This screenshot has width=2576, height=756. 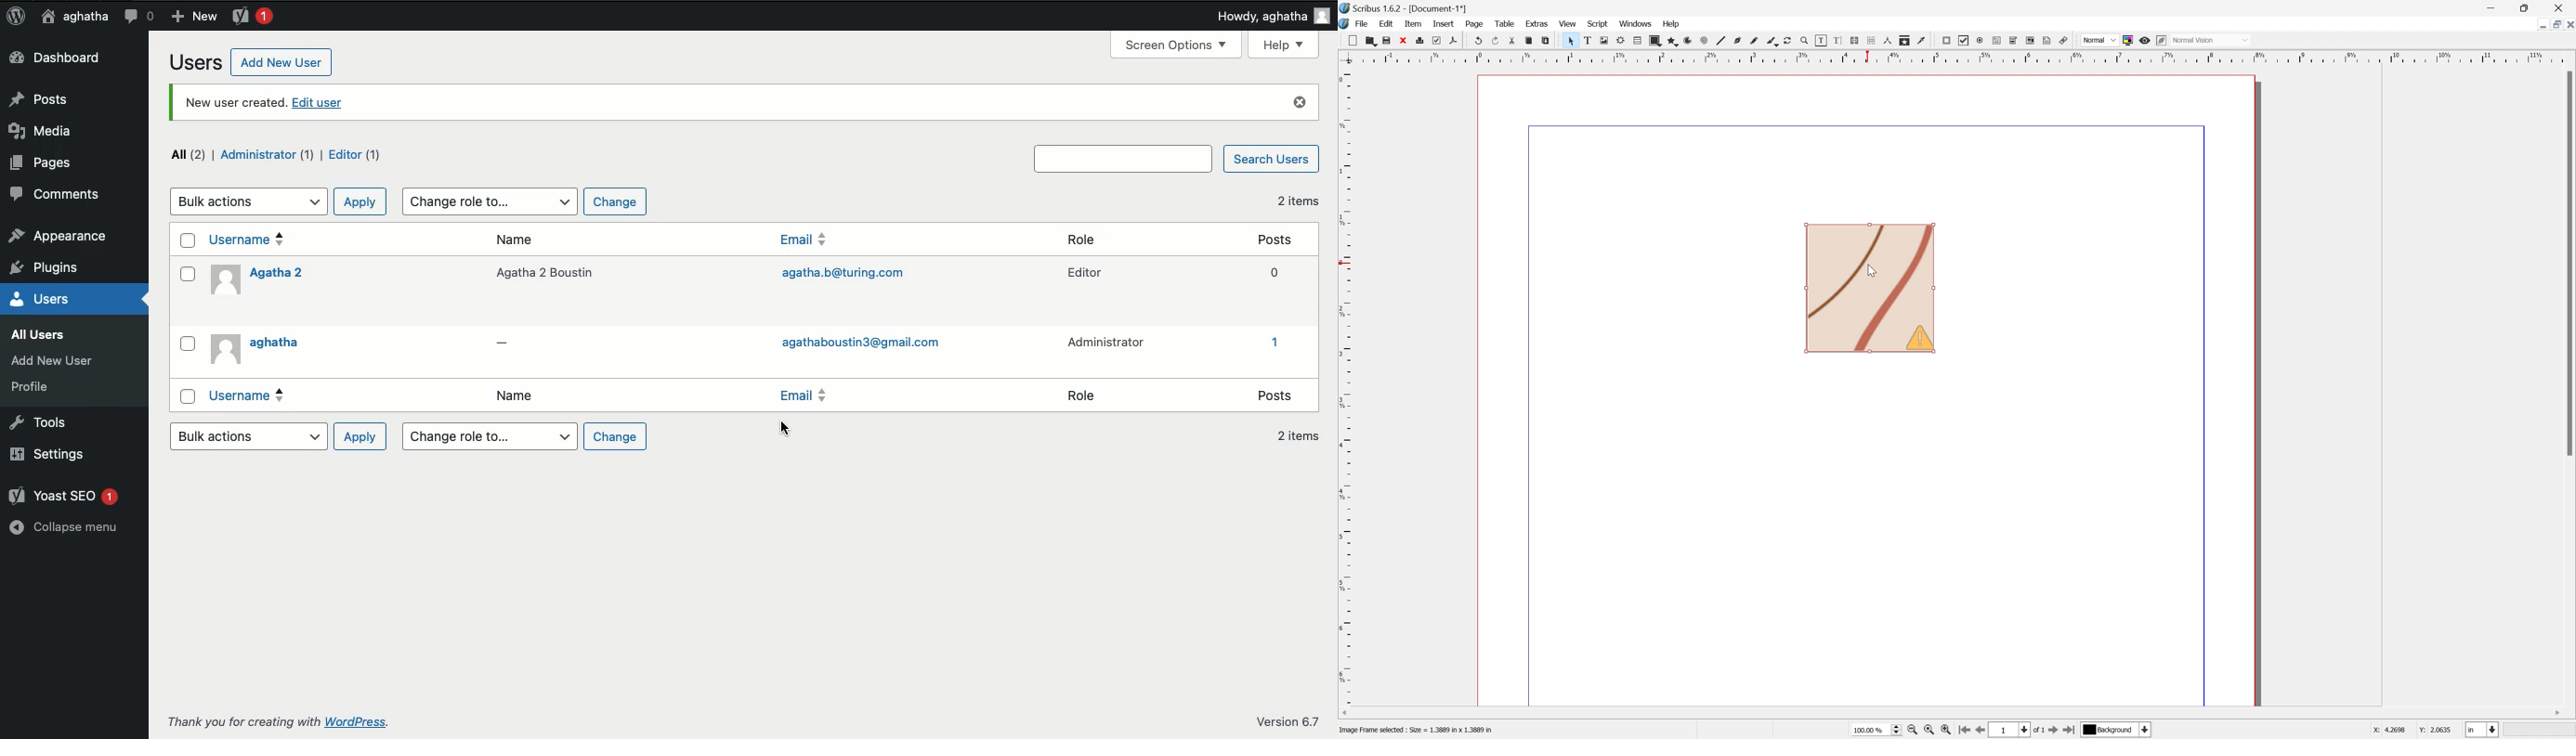 I want to click on Scroll bar, so click(x=2569, y=263).